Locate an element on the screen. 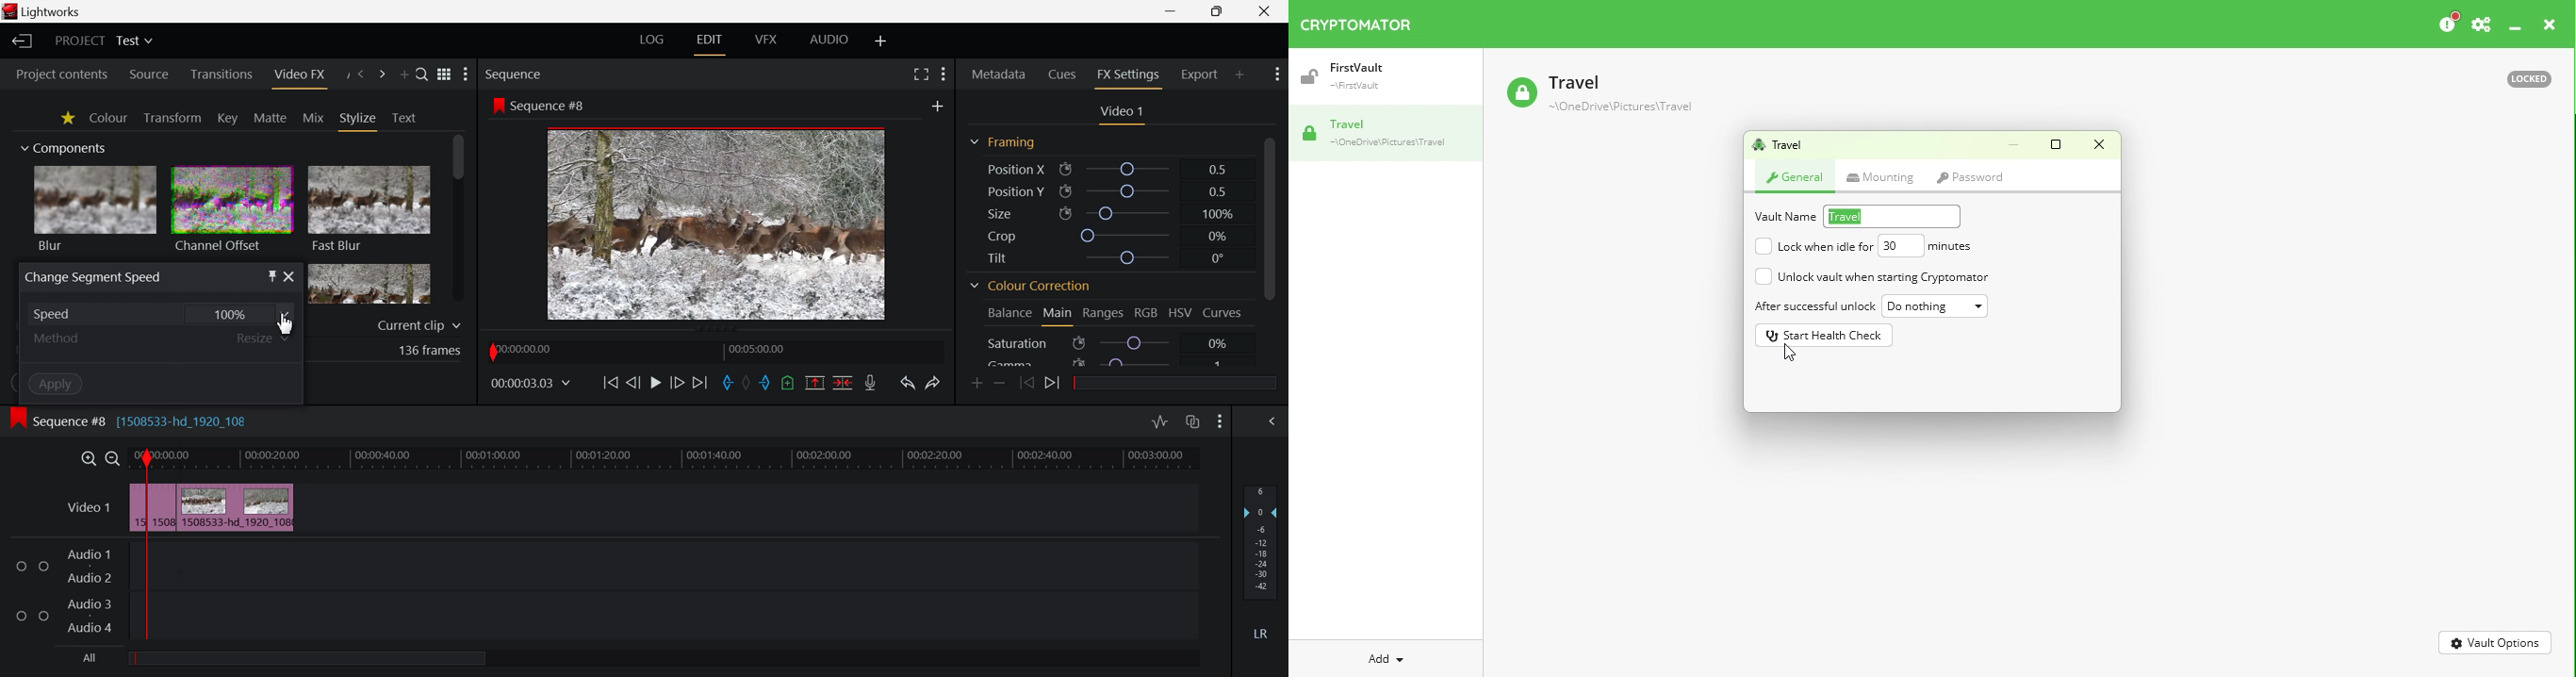 The height and width of the screenshot is (700, 2576). Add Panel is located at coordinates (404, 74).